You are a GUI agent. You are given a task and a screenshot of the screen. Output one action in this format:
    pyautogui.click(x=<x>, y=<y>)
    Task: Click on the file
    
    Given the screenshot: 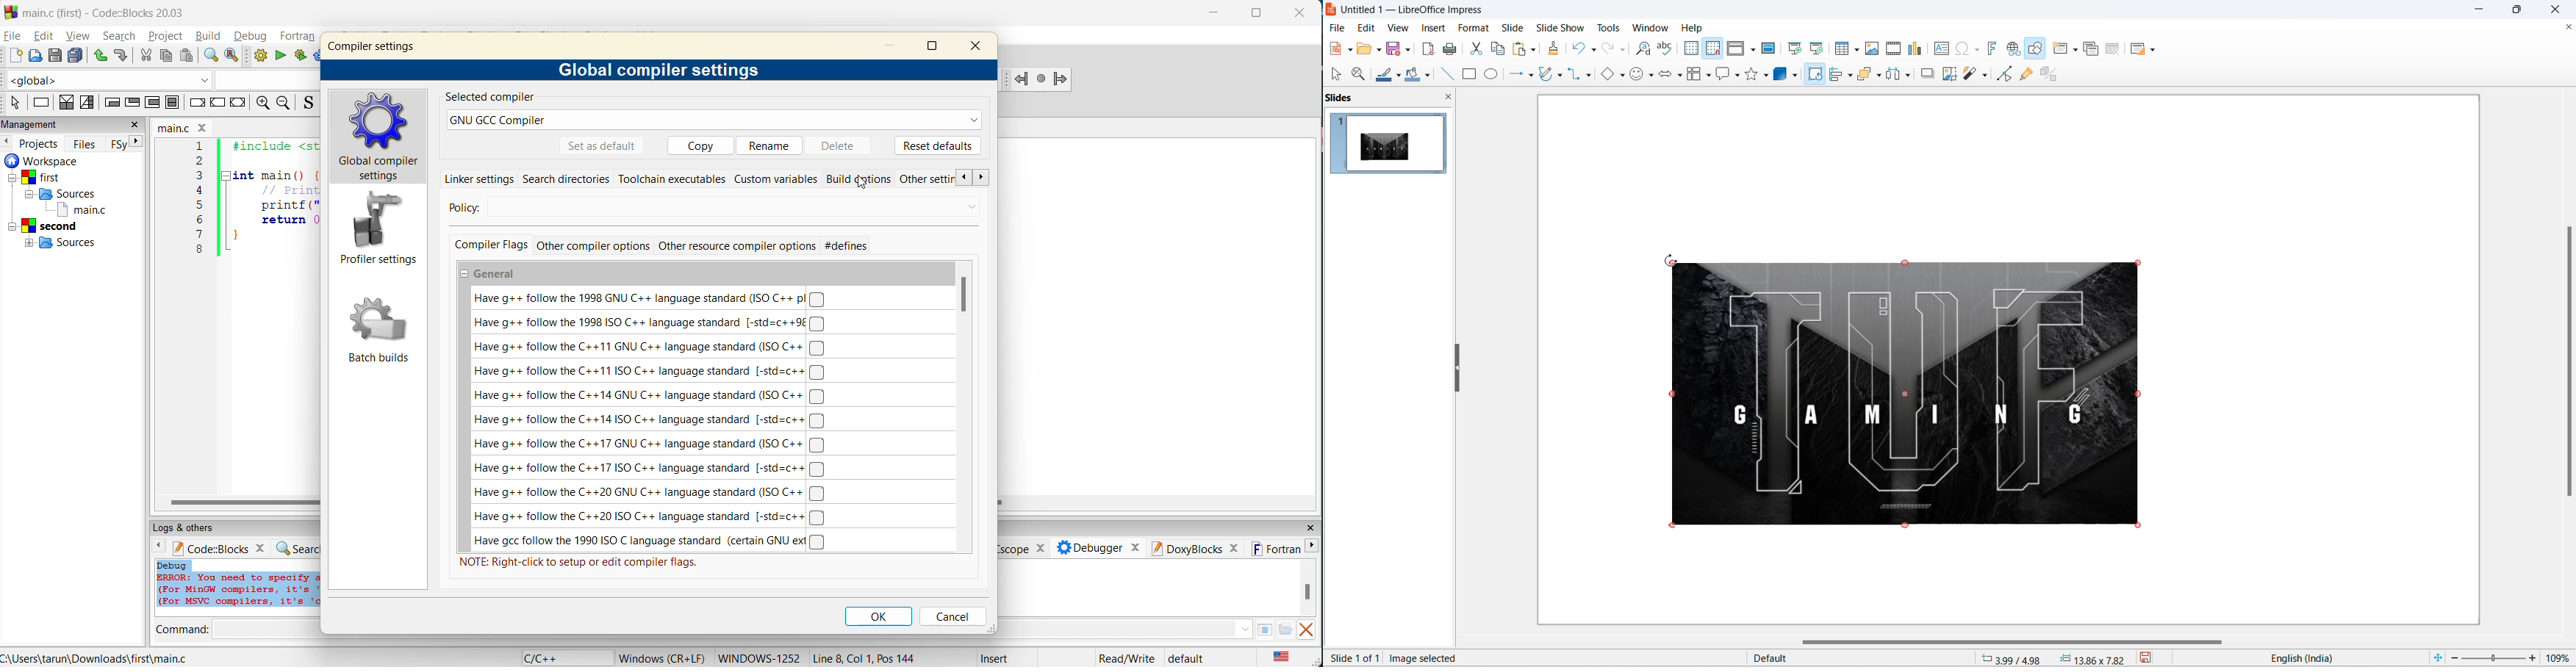 What is the action you would take?
    pyautogui.click(x=14, y=36)
    